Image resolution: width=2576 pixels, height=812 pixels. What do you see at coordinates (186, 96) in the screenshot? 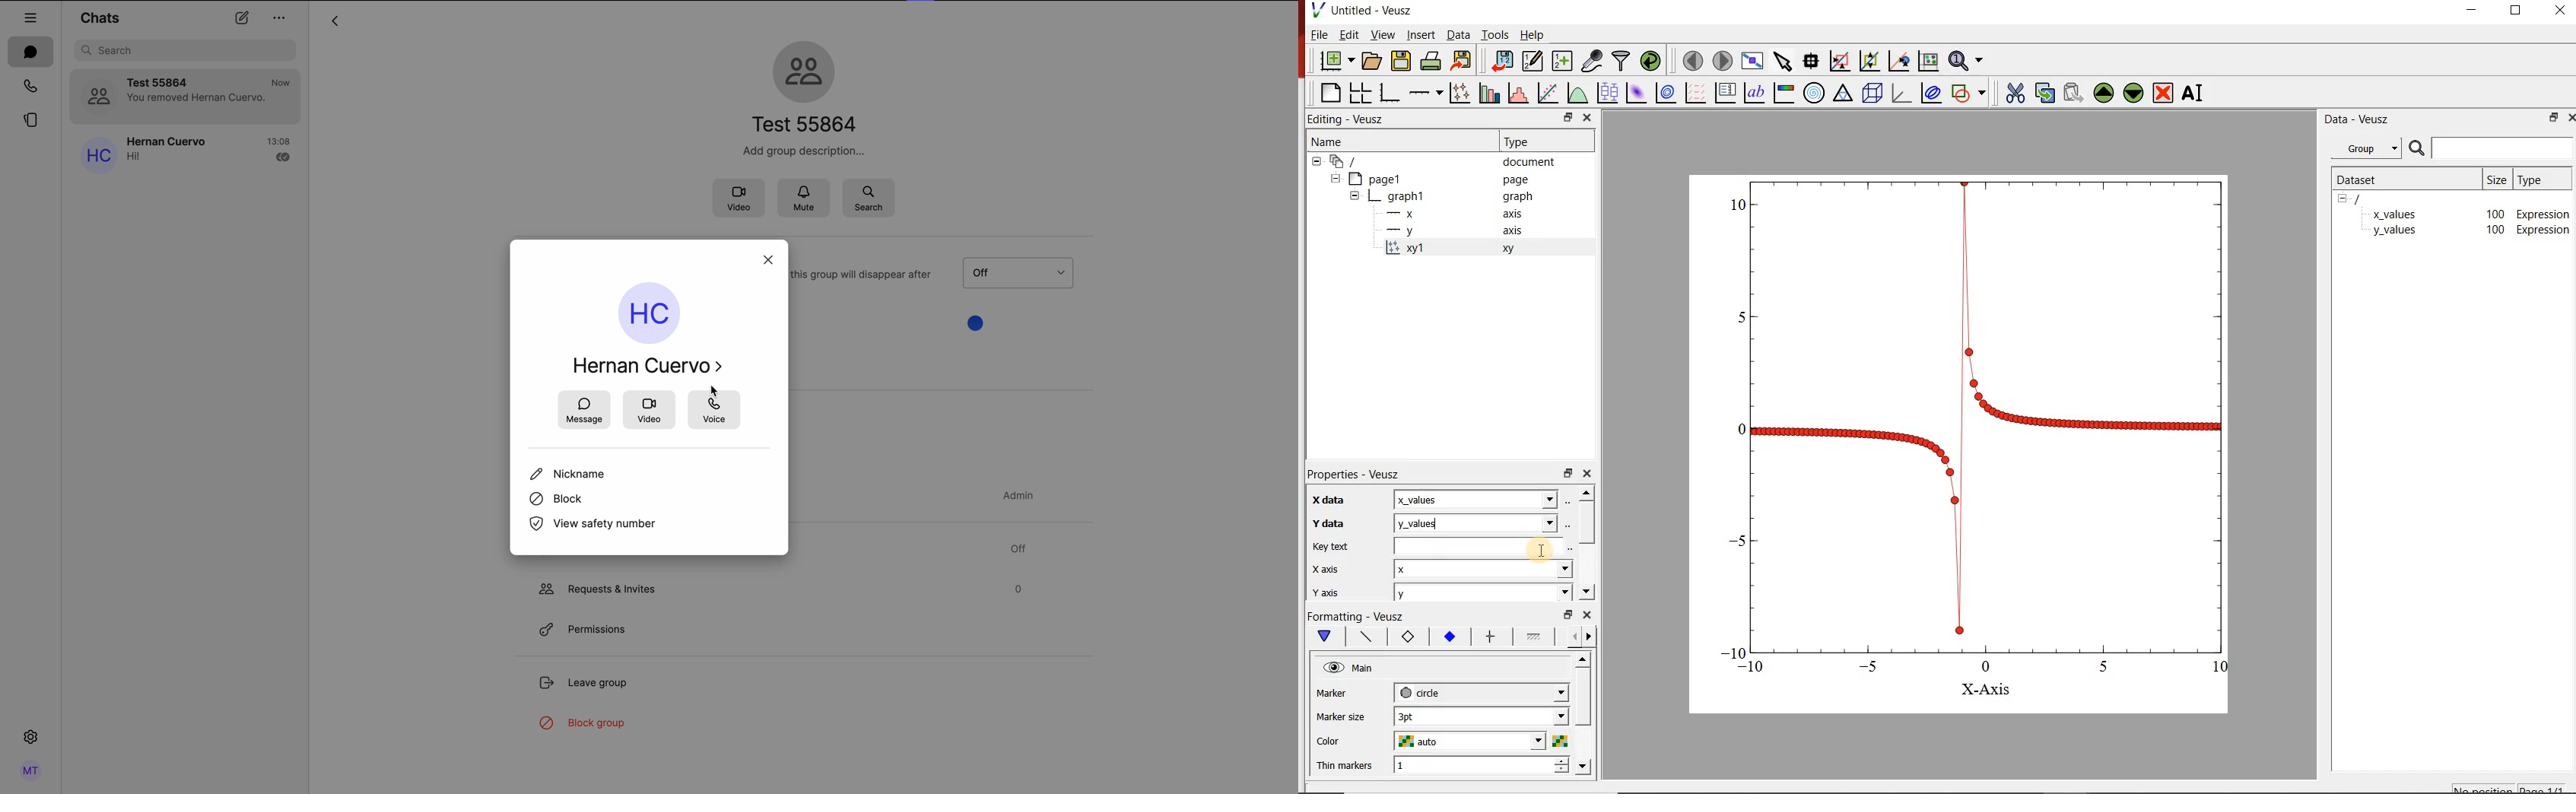
I see `Test 55864 group` at bounding box center [186, 96].